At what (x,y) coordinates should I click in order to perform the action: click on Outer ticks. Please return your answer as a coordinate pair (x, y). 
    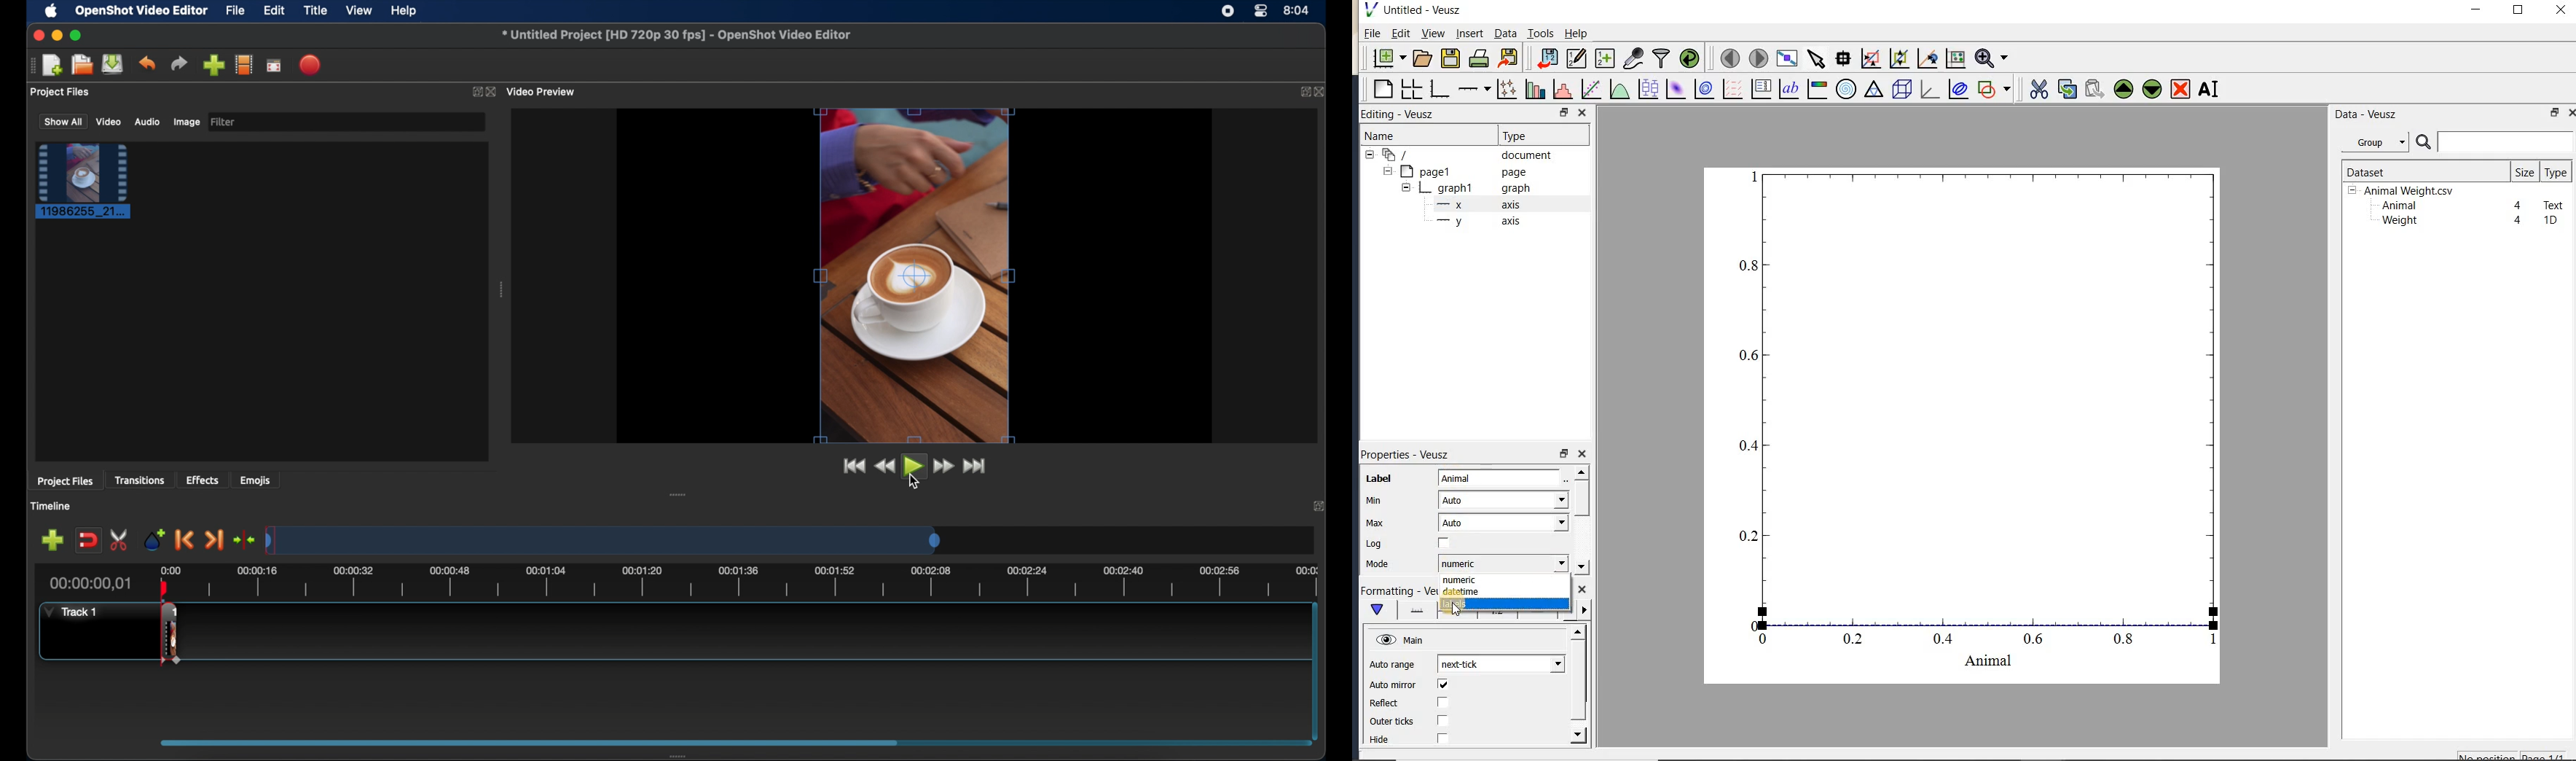
    Looking at the image, I should click on (1394, 721).